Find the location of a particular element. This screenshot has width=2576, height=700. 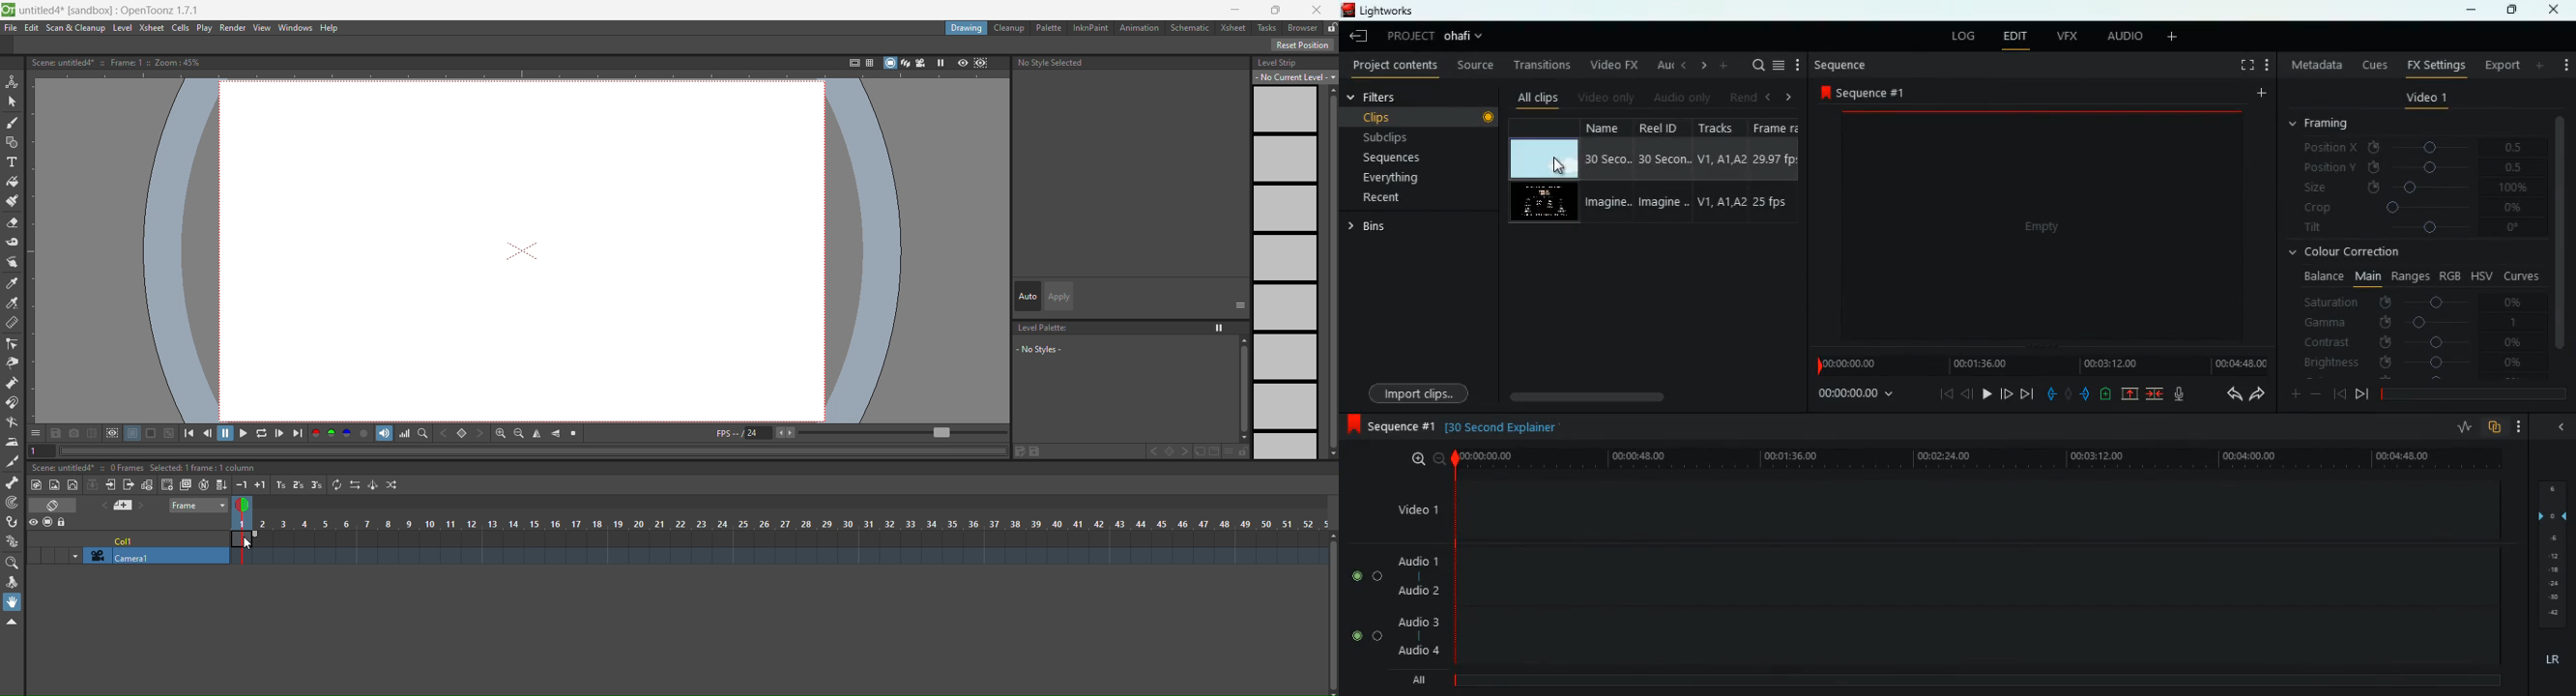

xsheet is located at coordinates (153, 29).